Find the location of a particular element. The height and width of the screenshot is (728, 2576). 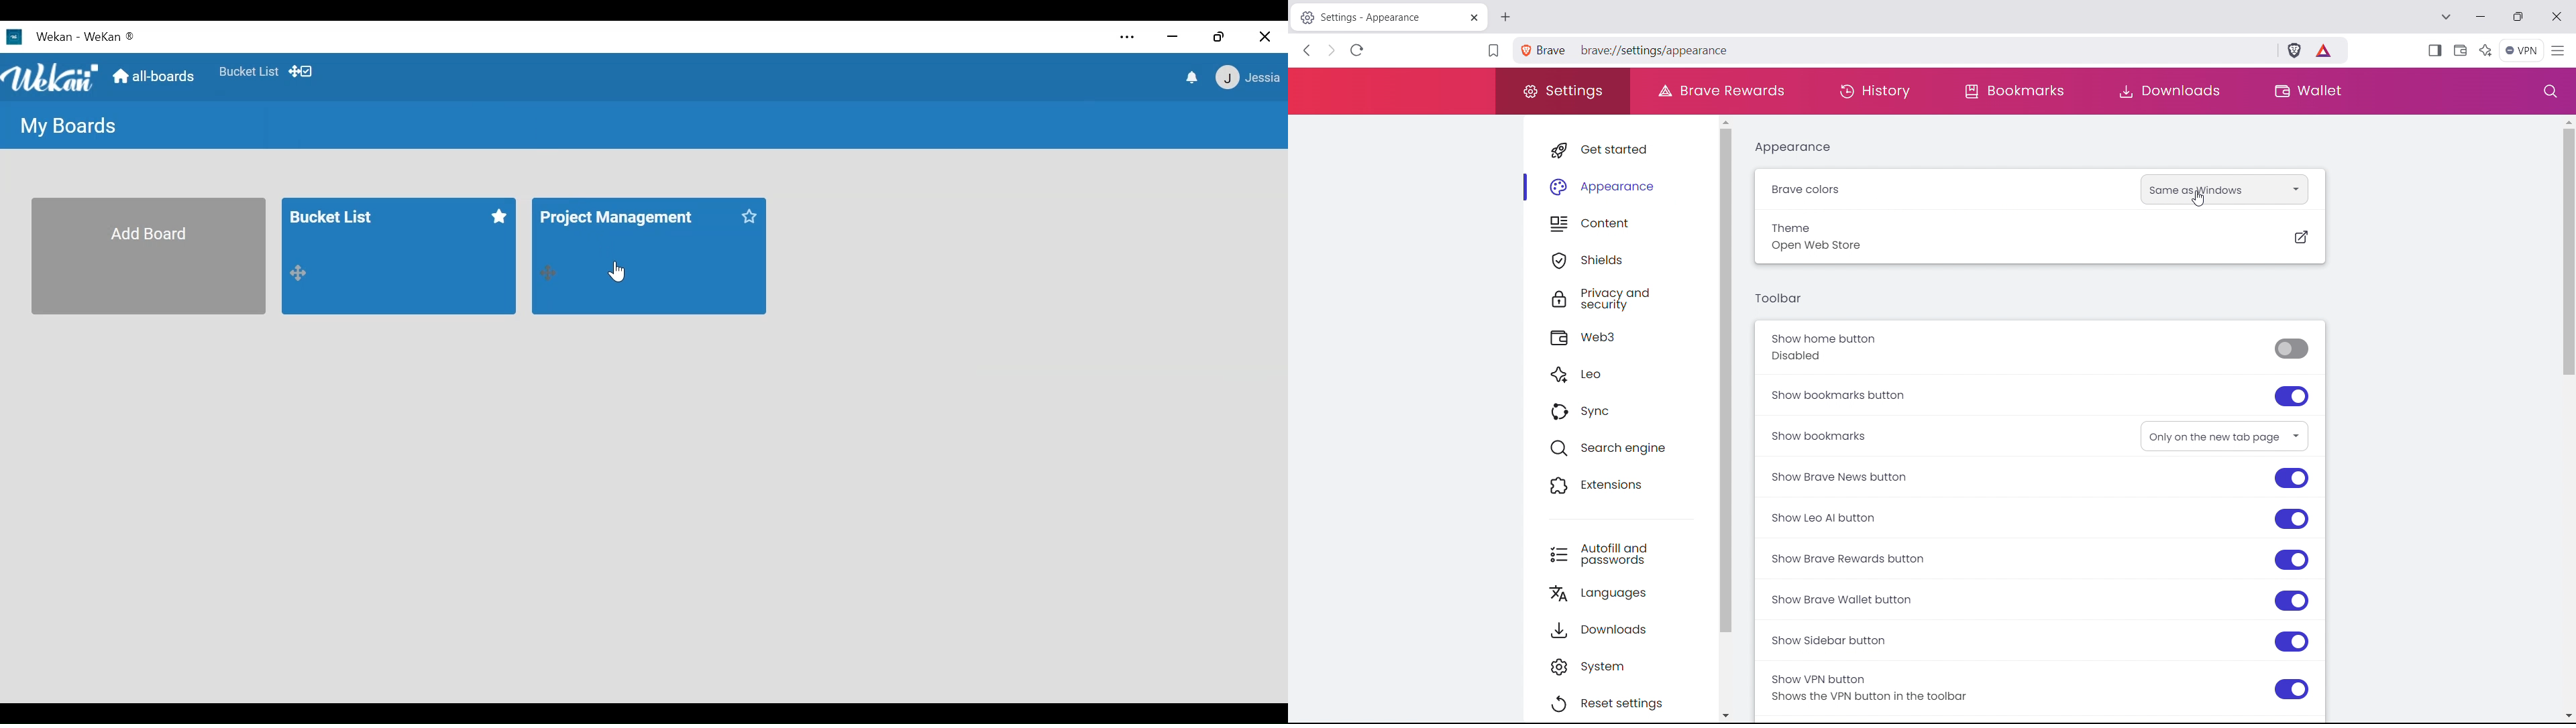

Home (all boards) is located at coordinates (158, 76).